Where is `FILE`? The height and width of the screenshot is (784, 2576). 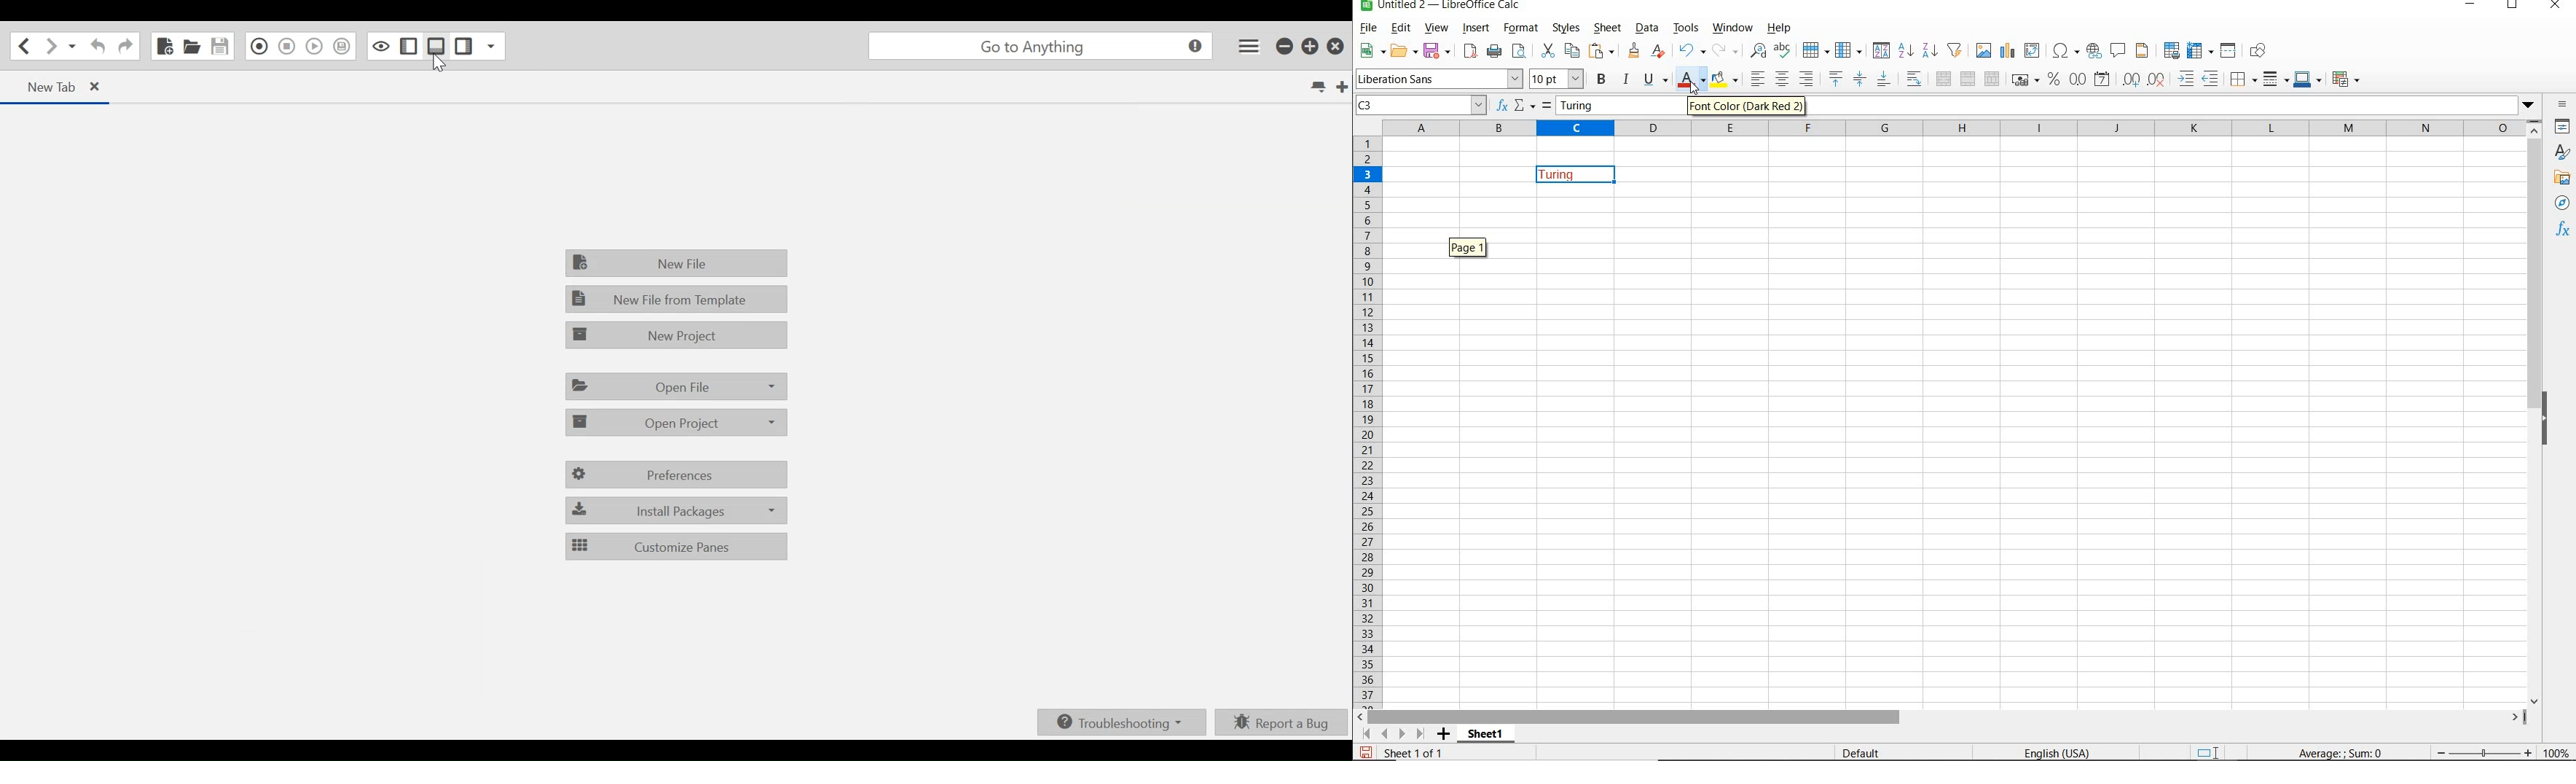
FILE is located at coordinates (1369, 29).